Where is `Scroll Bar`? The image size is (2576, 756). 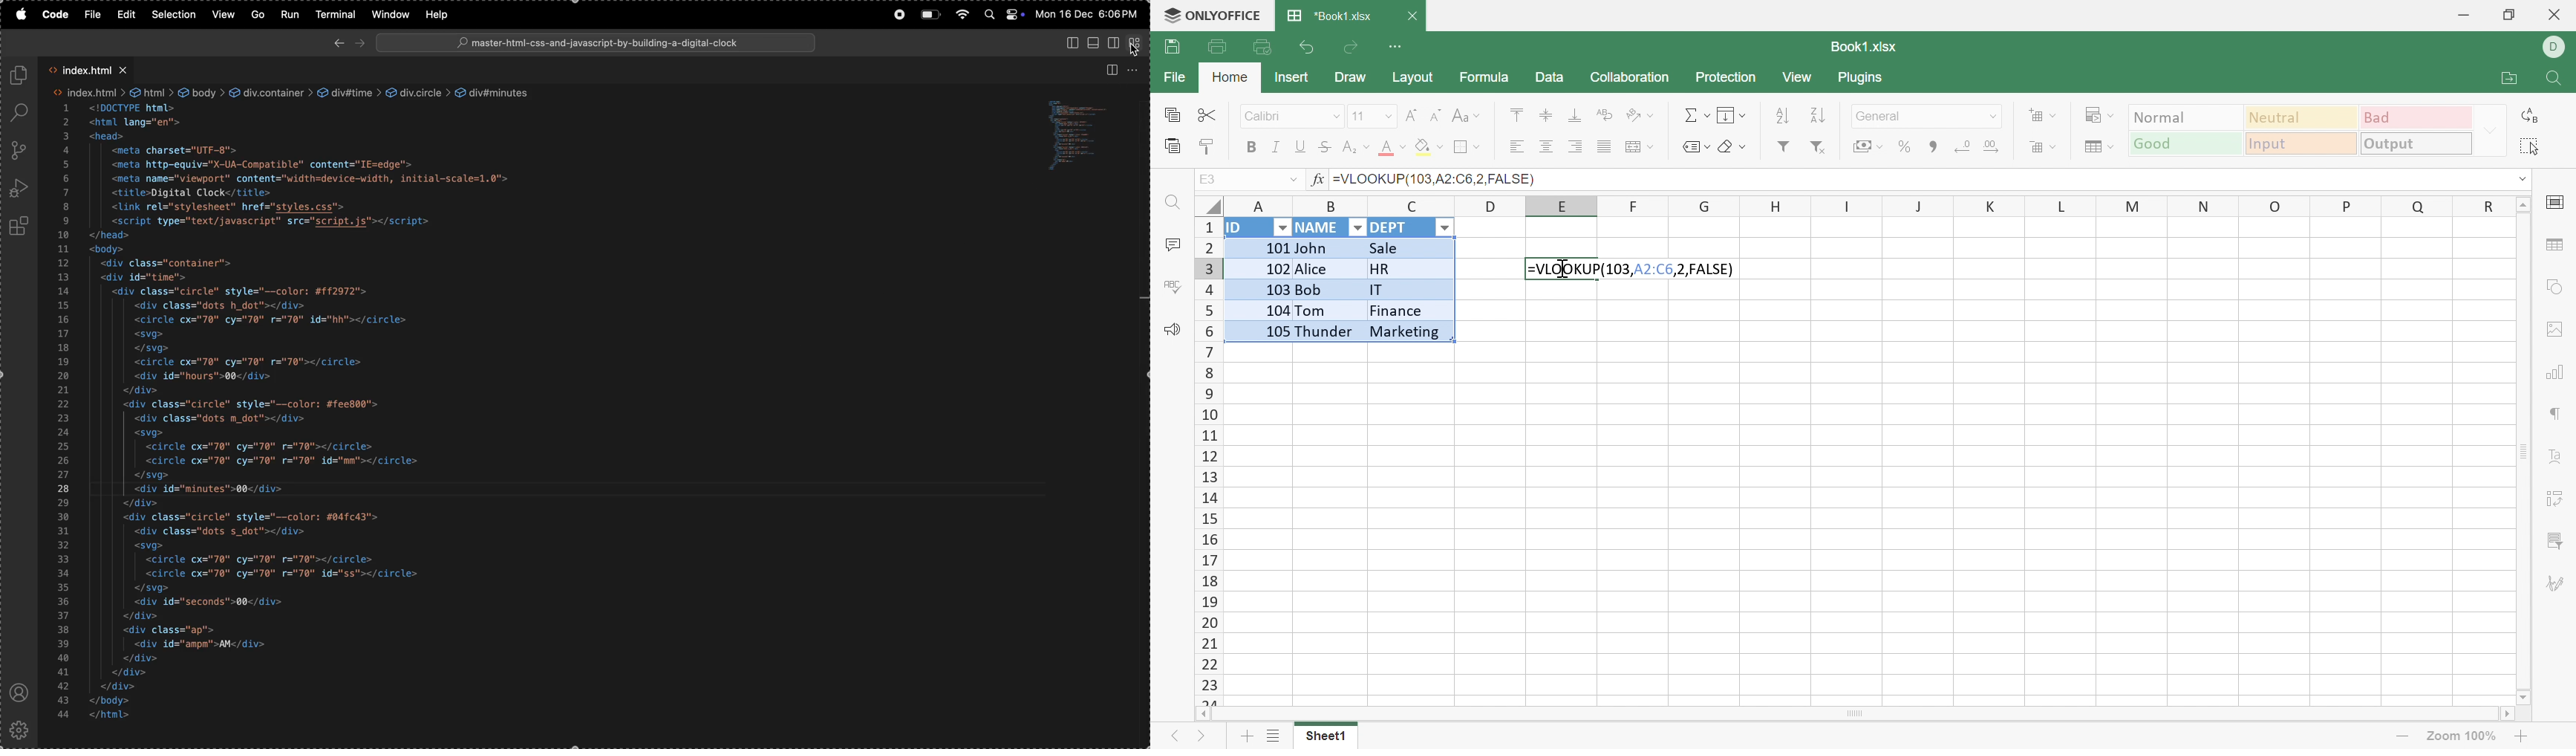 Scroll Bar is located at coordinates (1856, 713).